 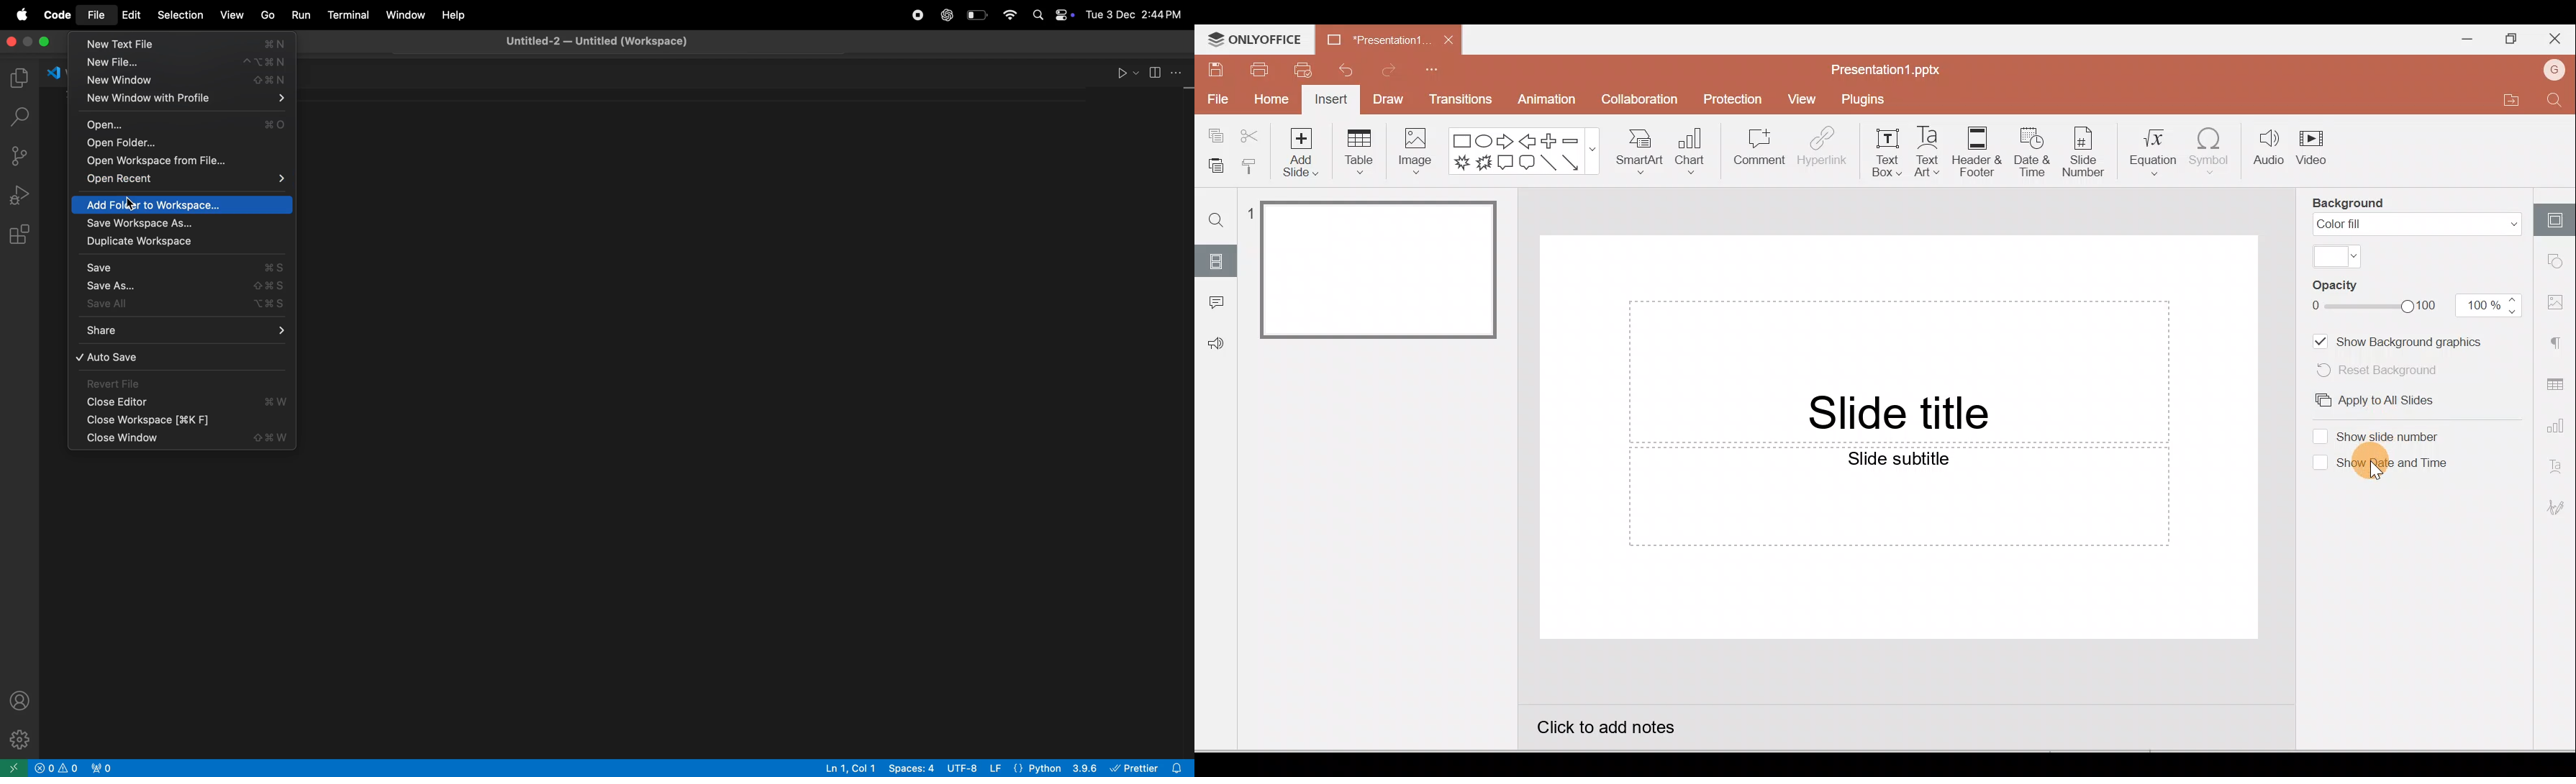 What do you see at coordinates (1886, 66) in the screenshot?
I see `Document name` at bounding box center [1886, 66].